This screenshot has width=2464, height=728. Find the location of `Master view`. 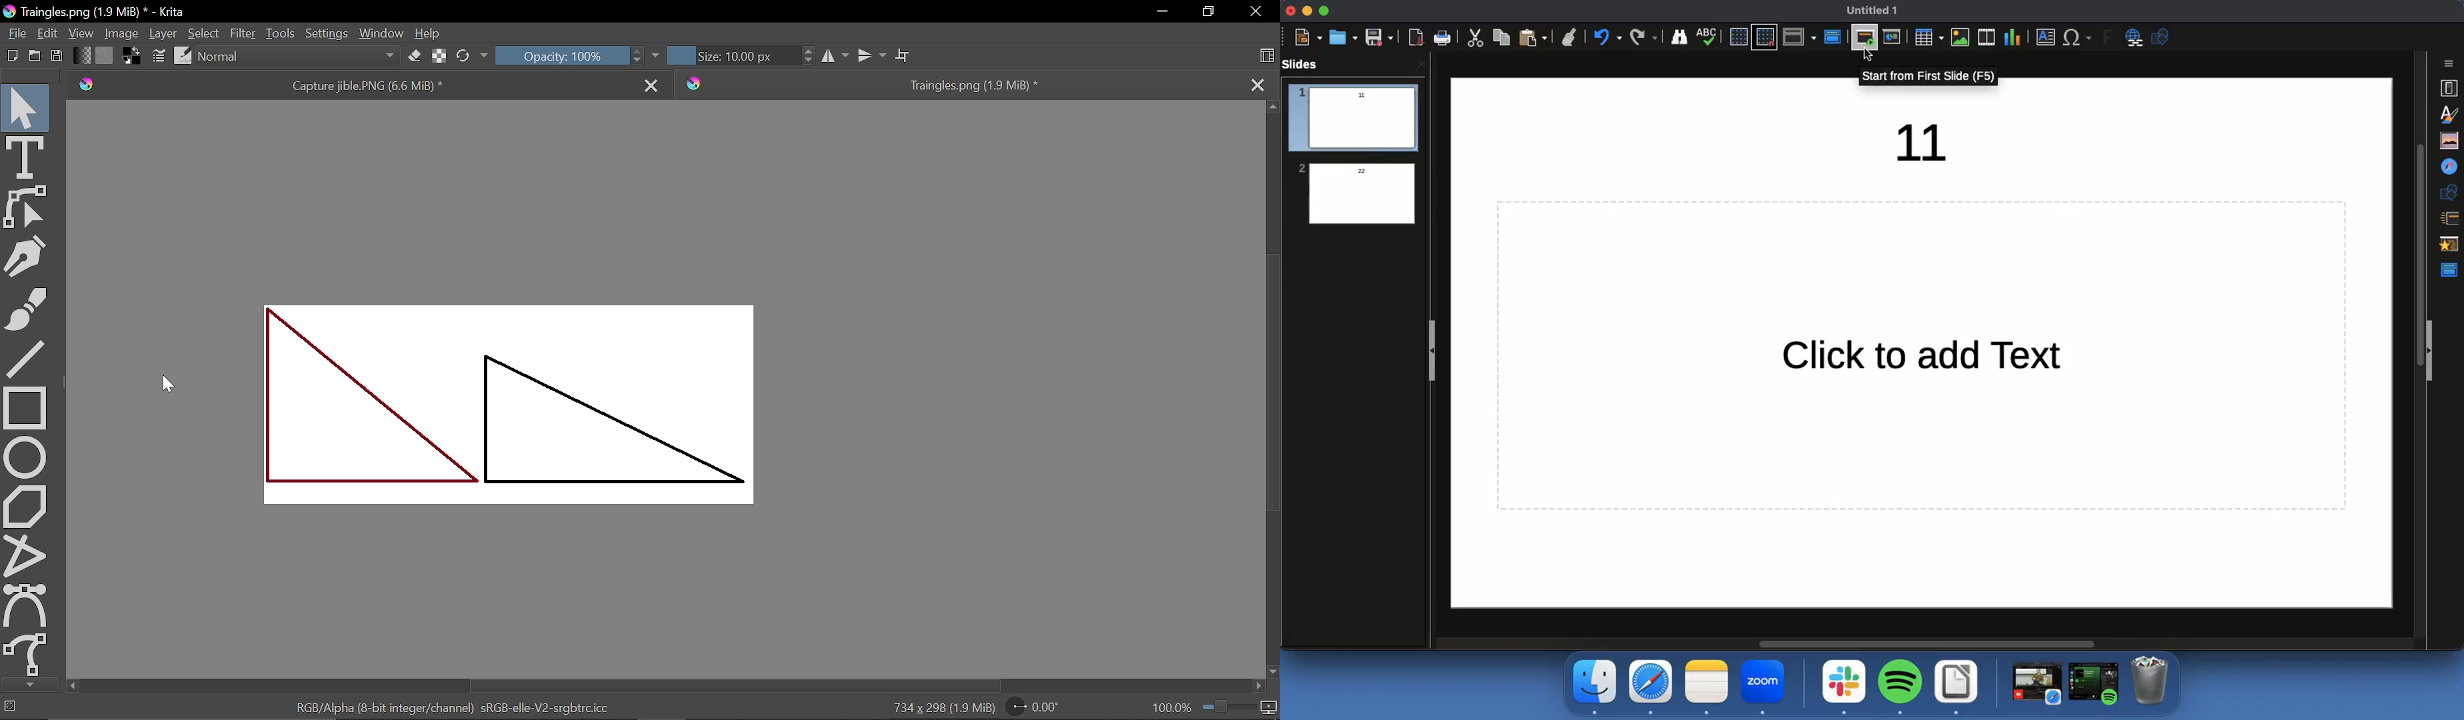

Master view is located at coordinates (2451, 271).